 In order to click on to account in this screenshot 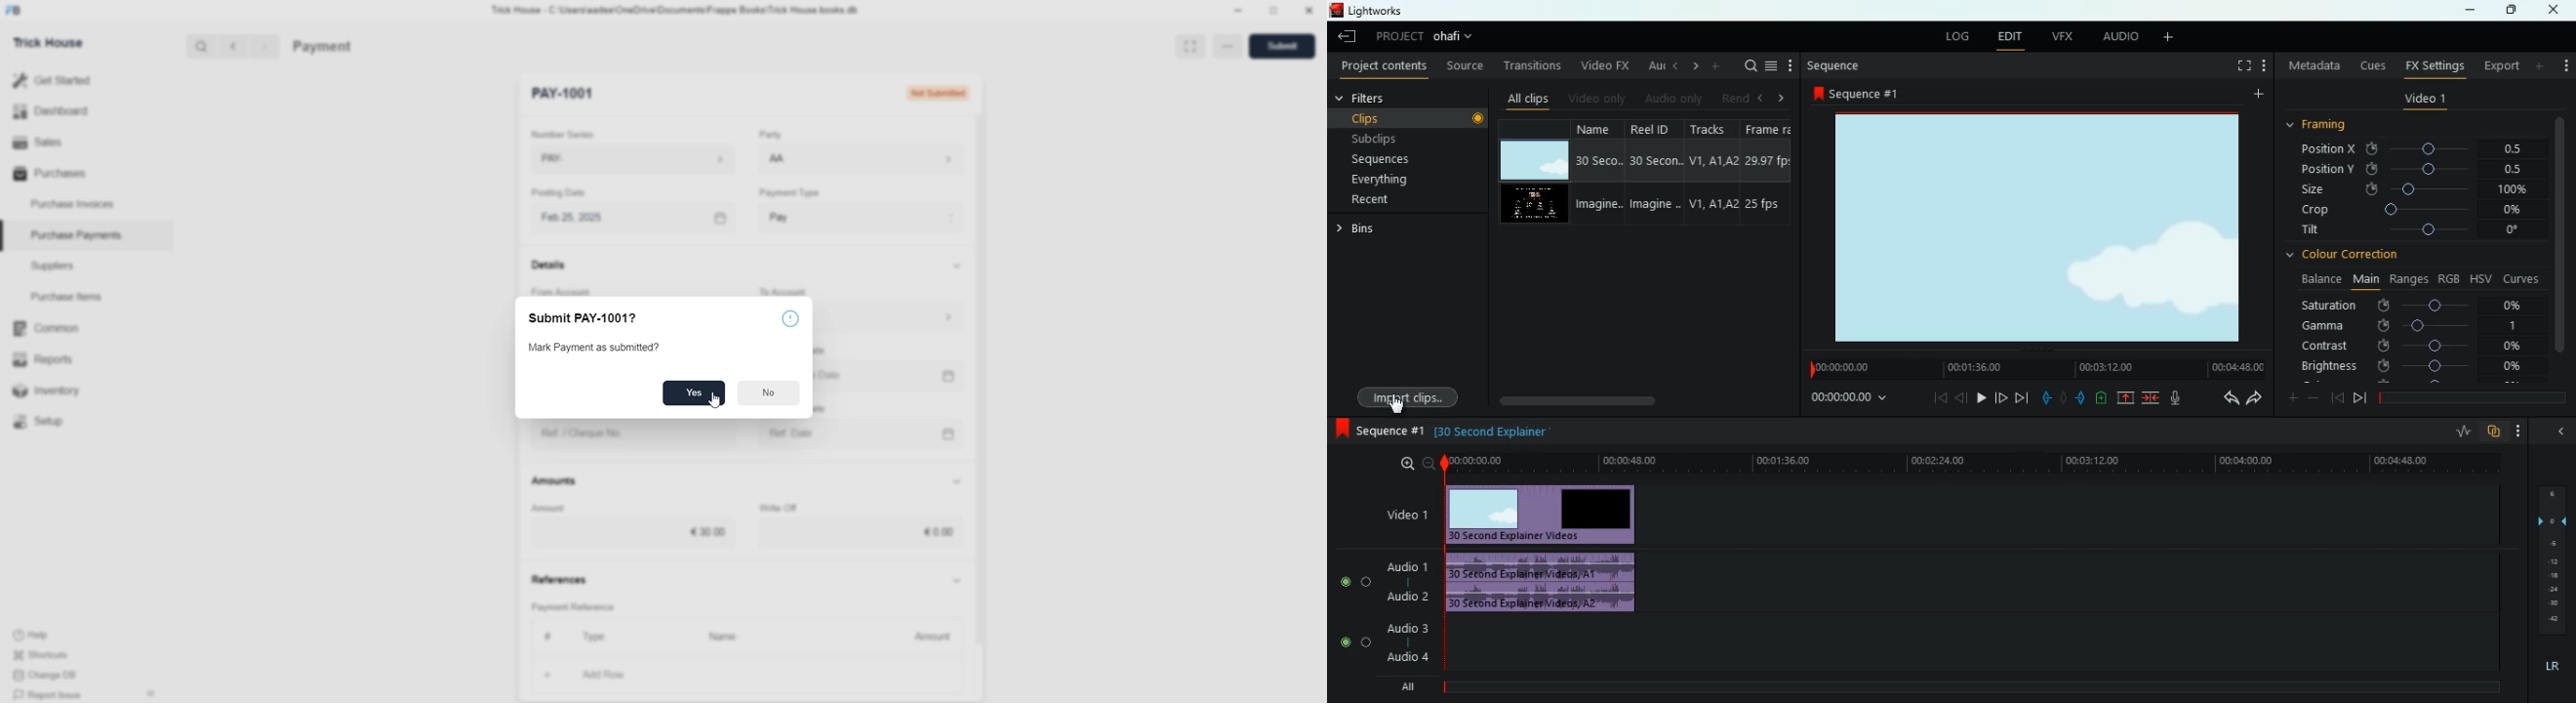, I will do `click(804, 289)`.